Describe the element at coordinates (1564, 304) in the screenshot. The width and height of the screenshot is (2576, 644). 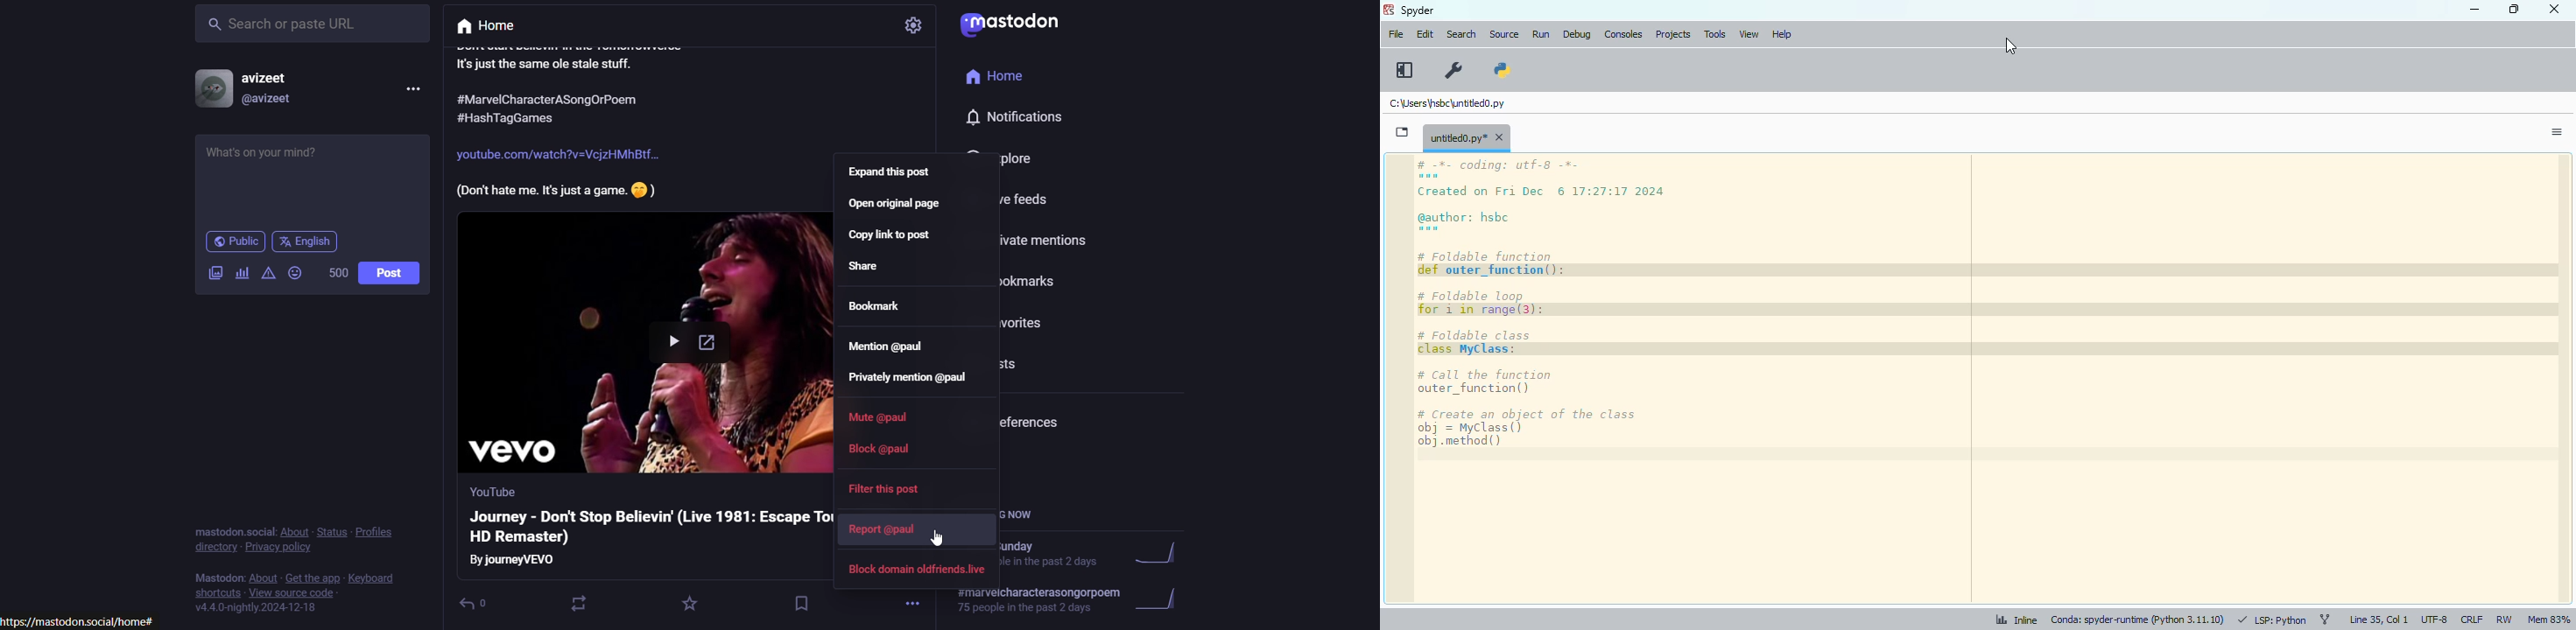
I see `code` at that location.